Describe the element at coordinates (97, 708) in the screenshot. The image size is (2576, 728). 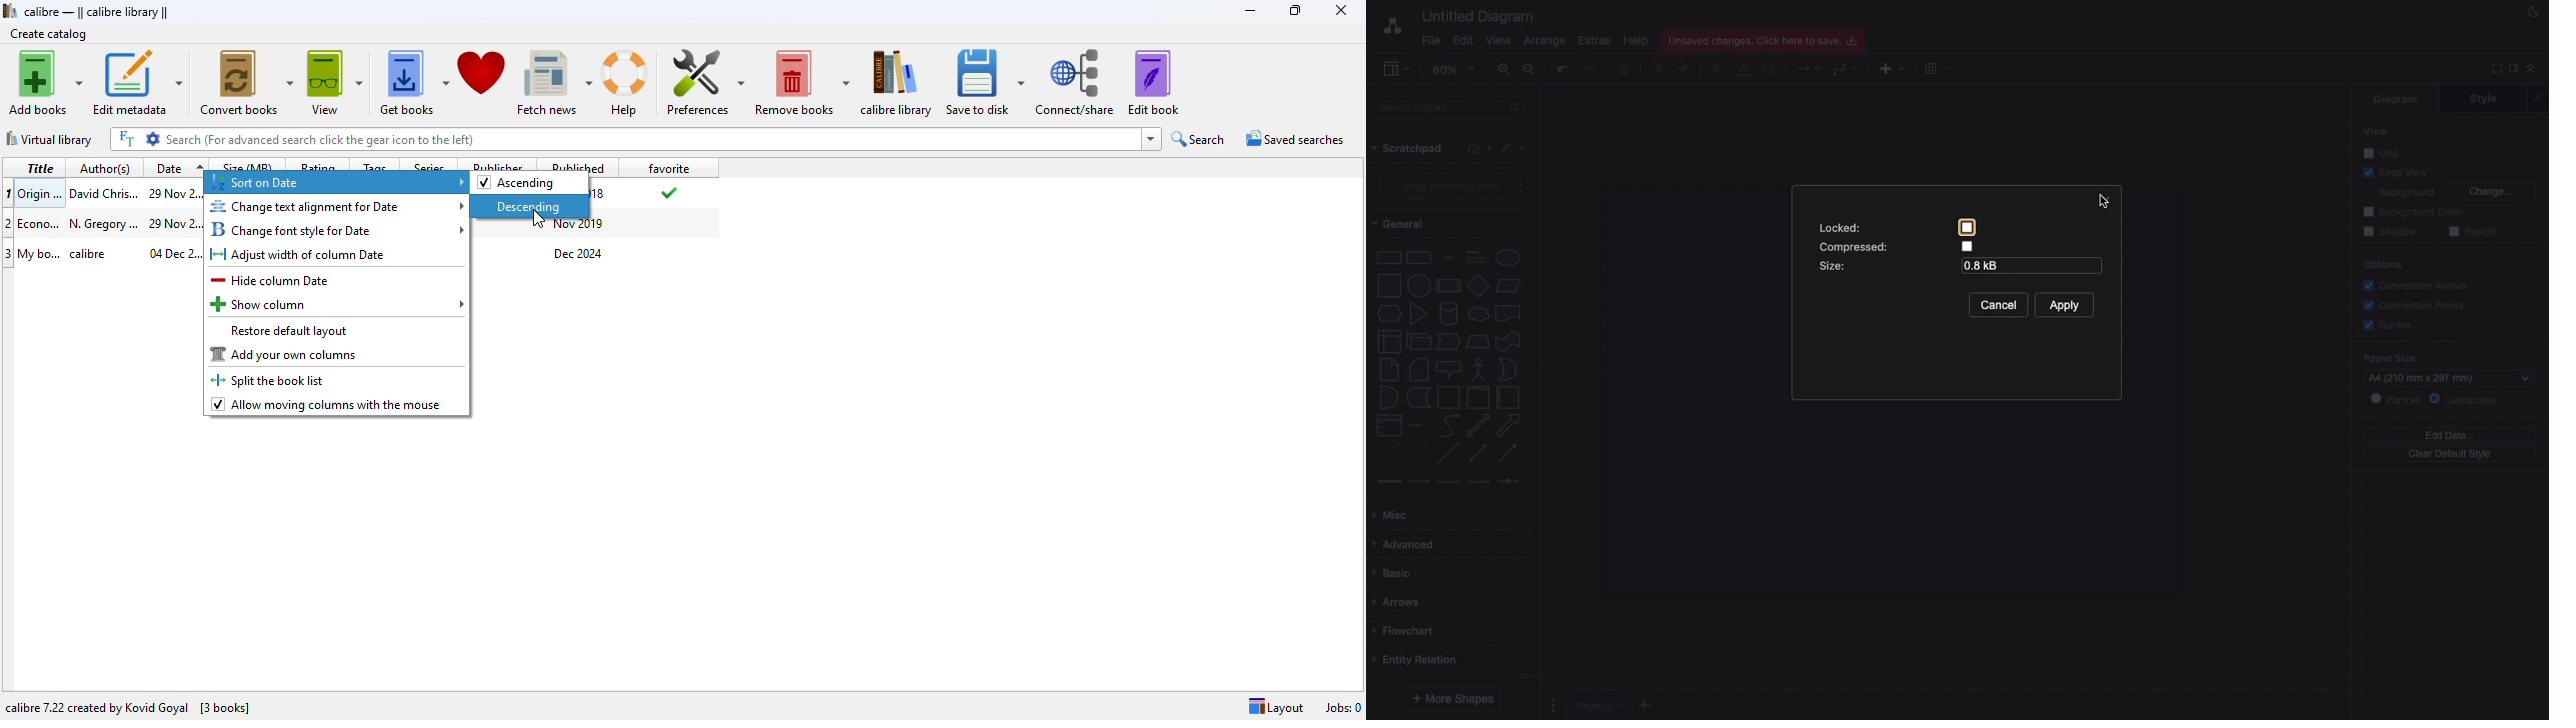
I see `calibre 7.22 created by Kovid Goyal` at that location.